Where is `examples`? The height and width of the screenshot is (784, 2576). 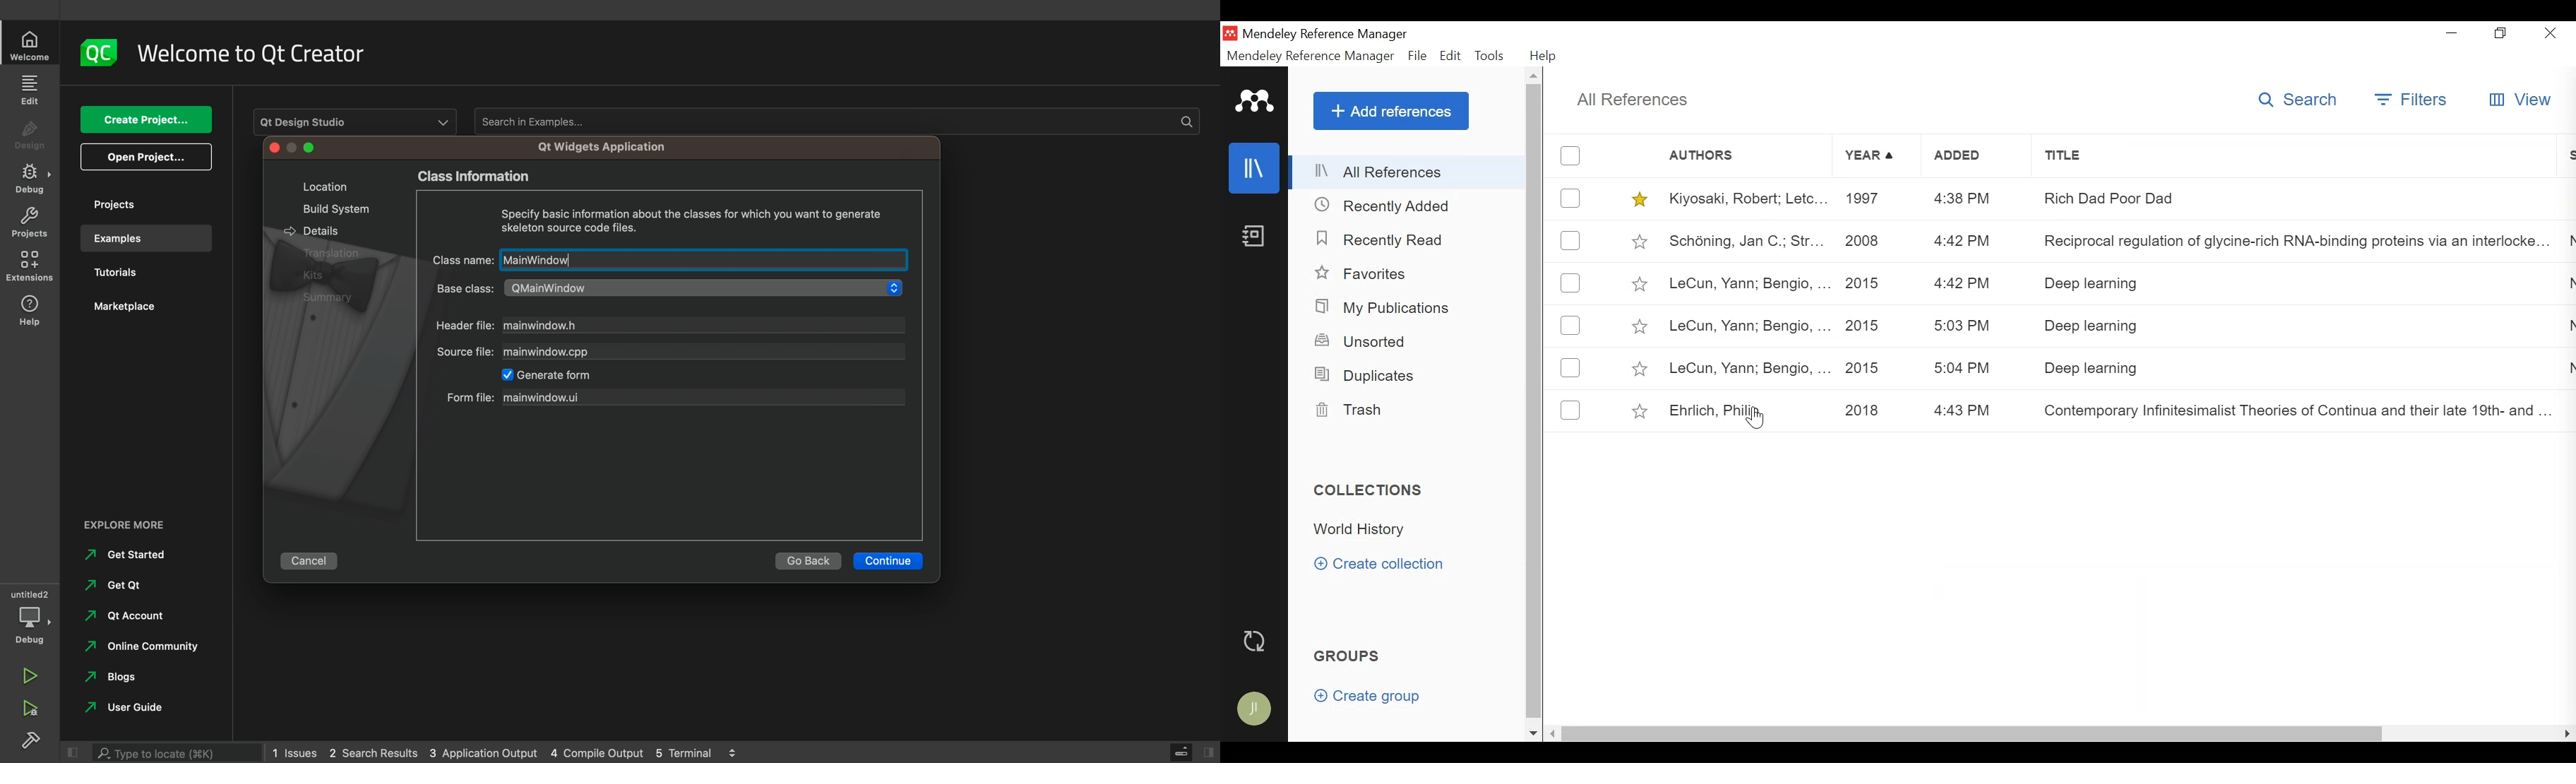
examples is located at coordinates (145, 238).